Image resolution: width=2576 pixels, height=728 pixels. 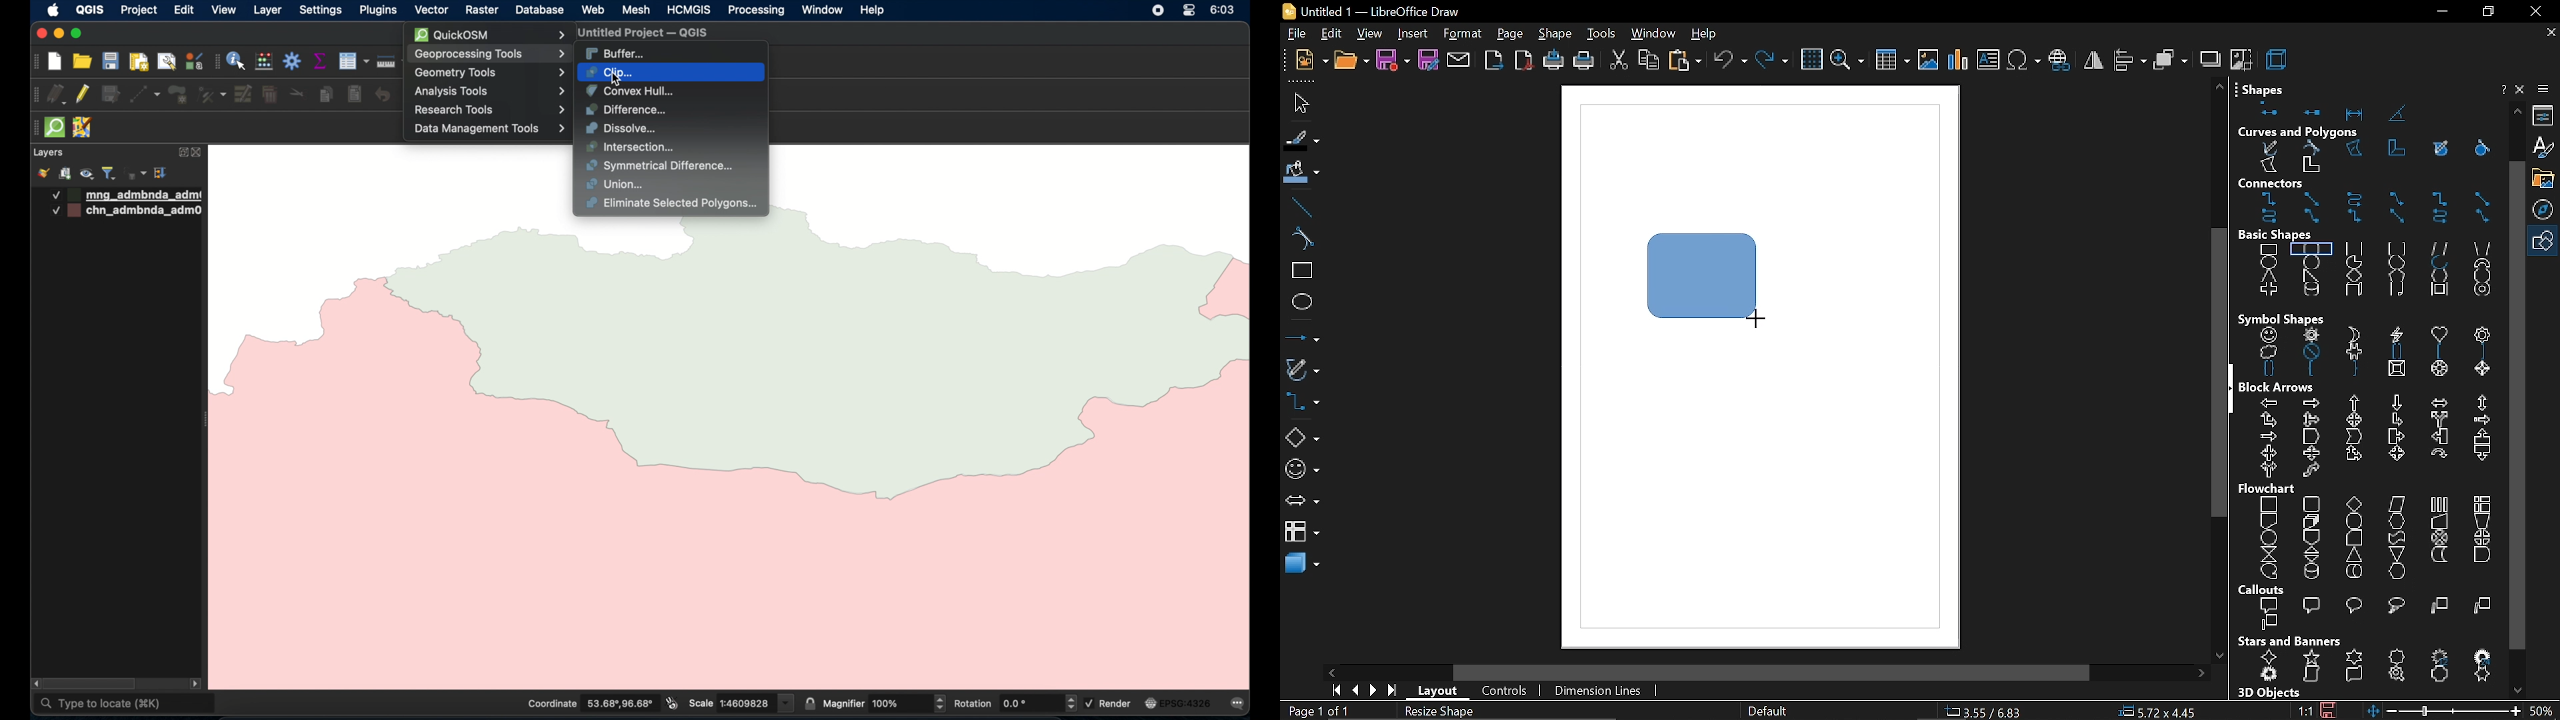 I want to click on save, so click(x=2328, y=708).